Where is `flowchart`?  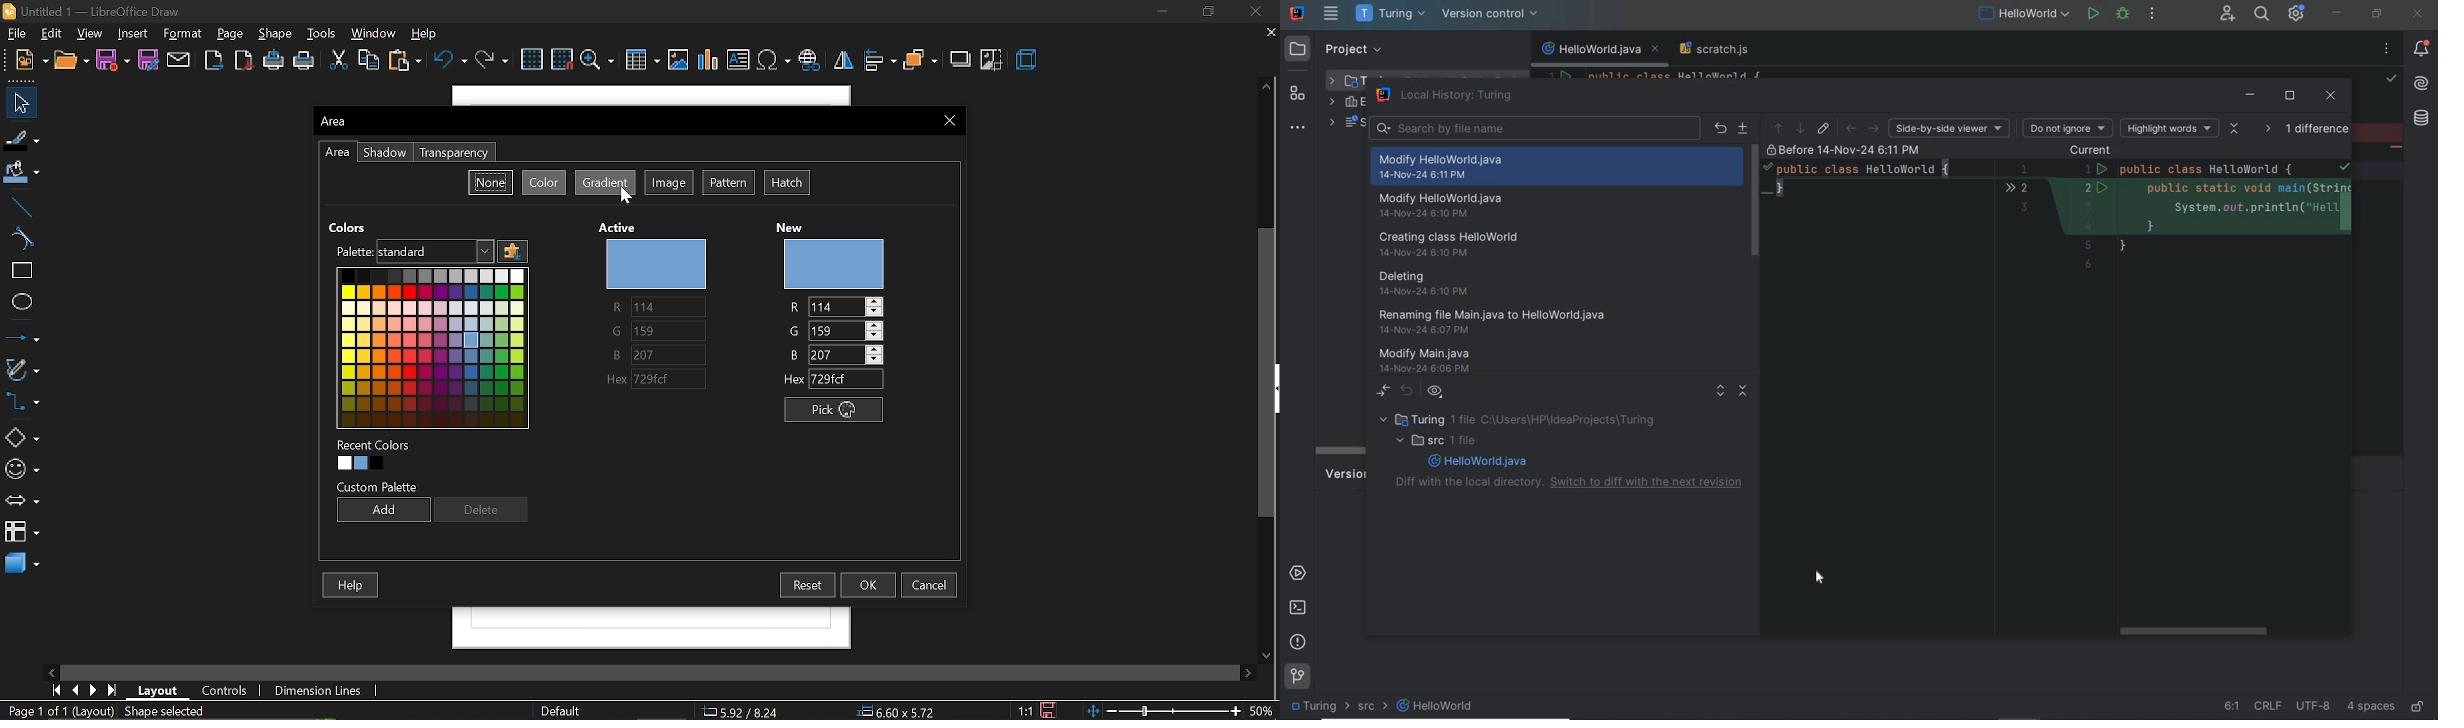
flowchart is located at coordinates (21, 530).